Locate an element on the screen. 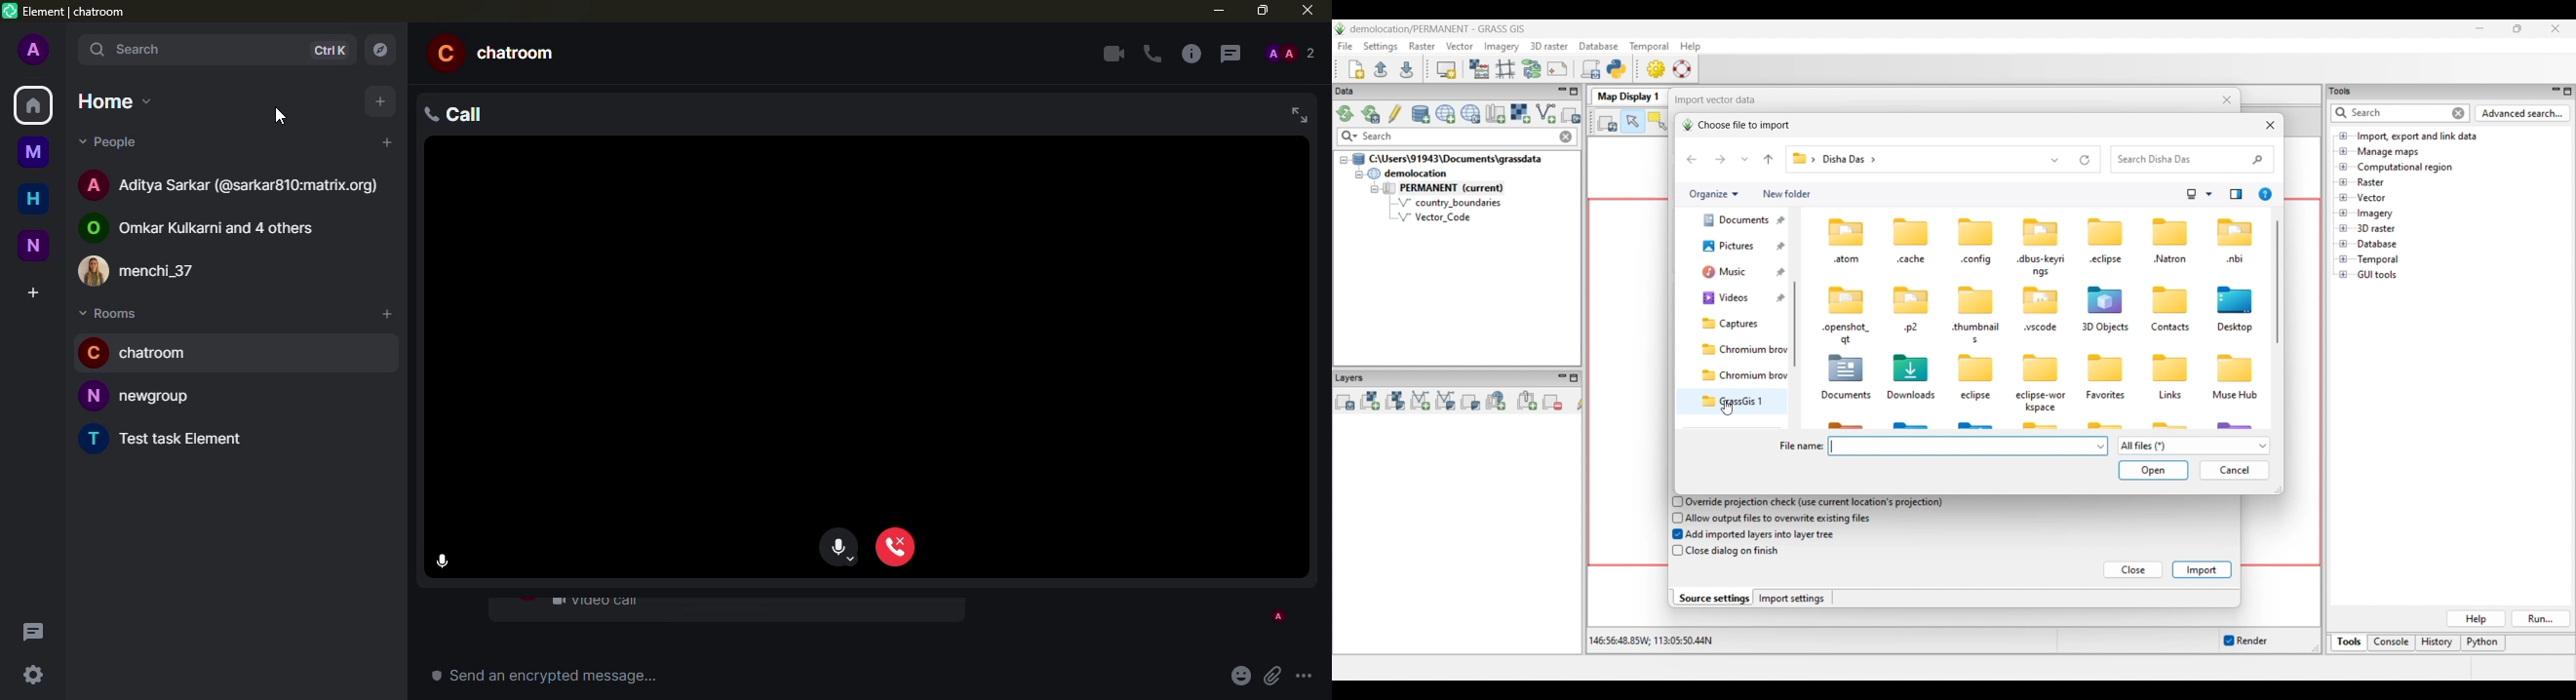 The height and width of the screenshot is (700, 2576). © Omkar Kulkarni and 4 others is located at coordinates (208, 229).